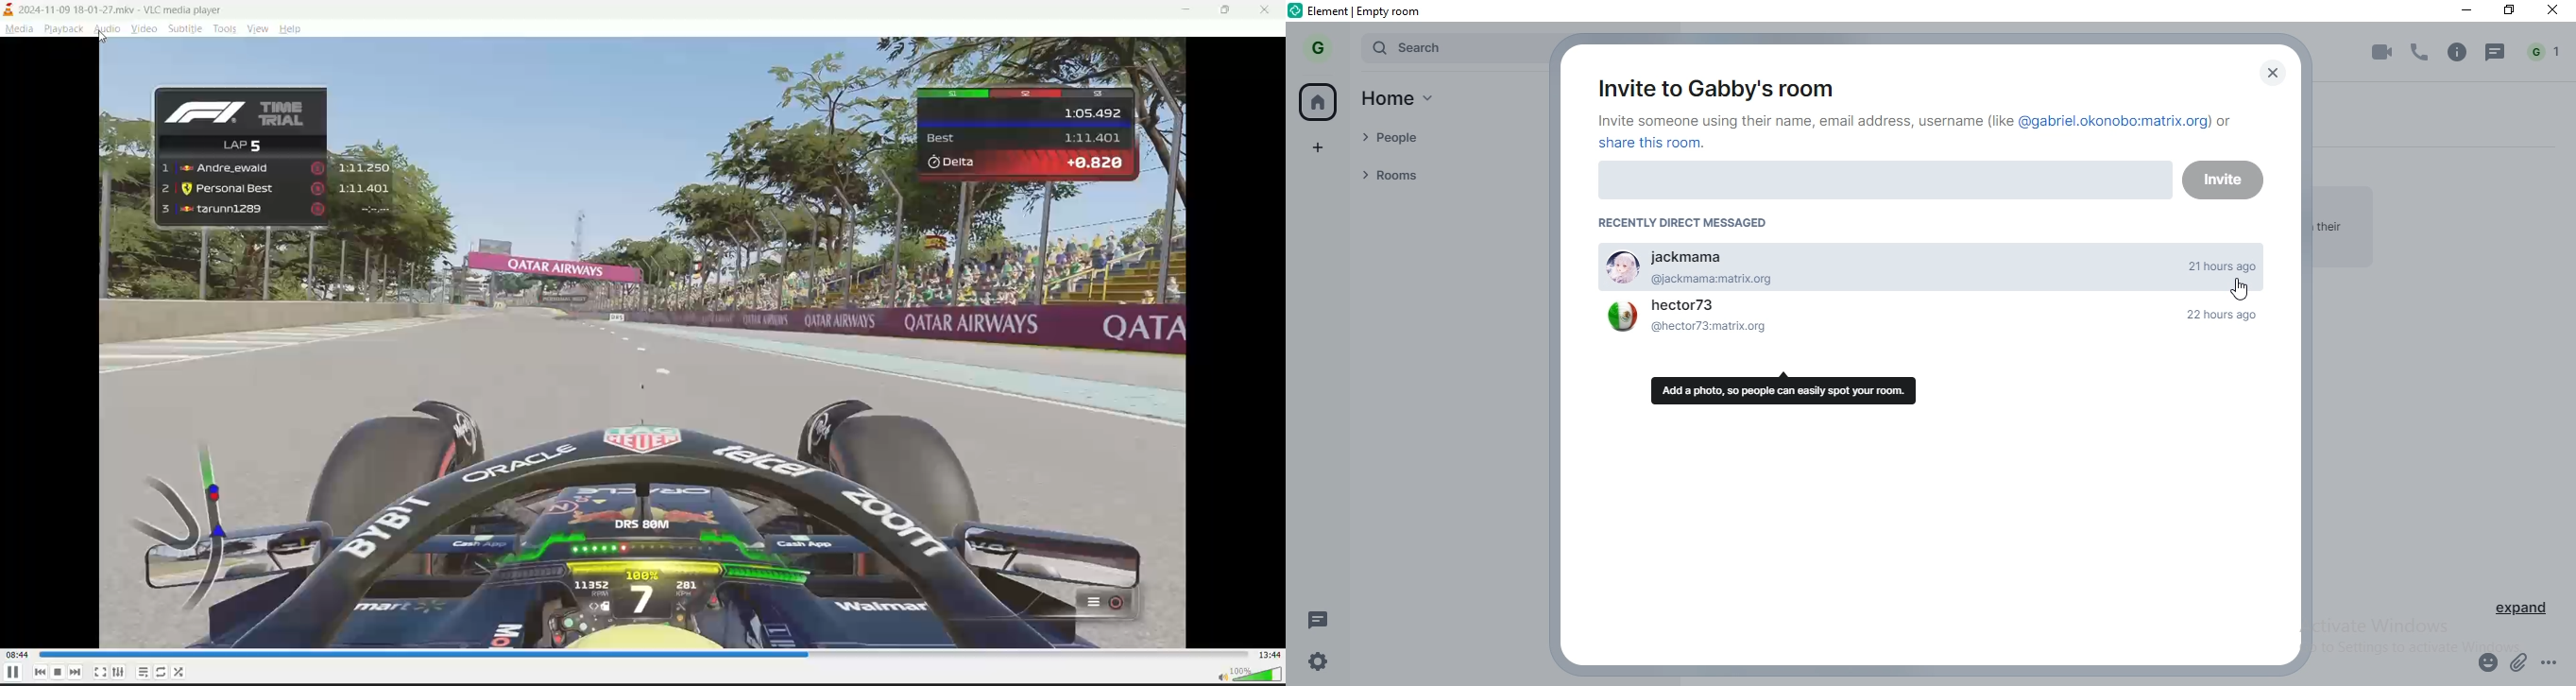  What do you see at coordinates (1229, 9) in the screenshot?
I see `maximize` at bounding box center [1229, 9].